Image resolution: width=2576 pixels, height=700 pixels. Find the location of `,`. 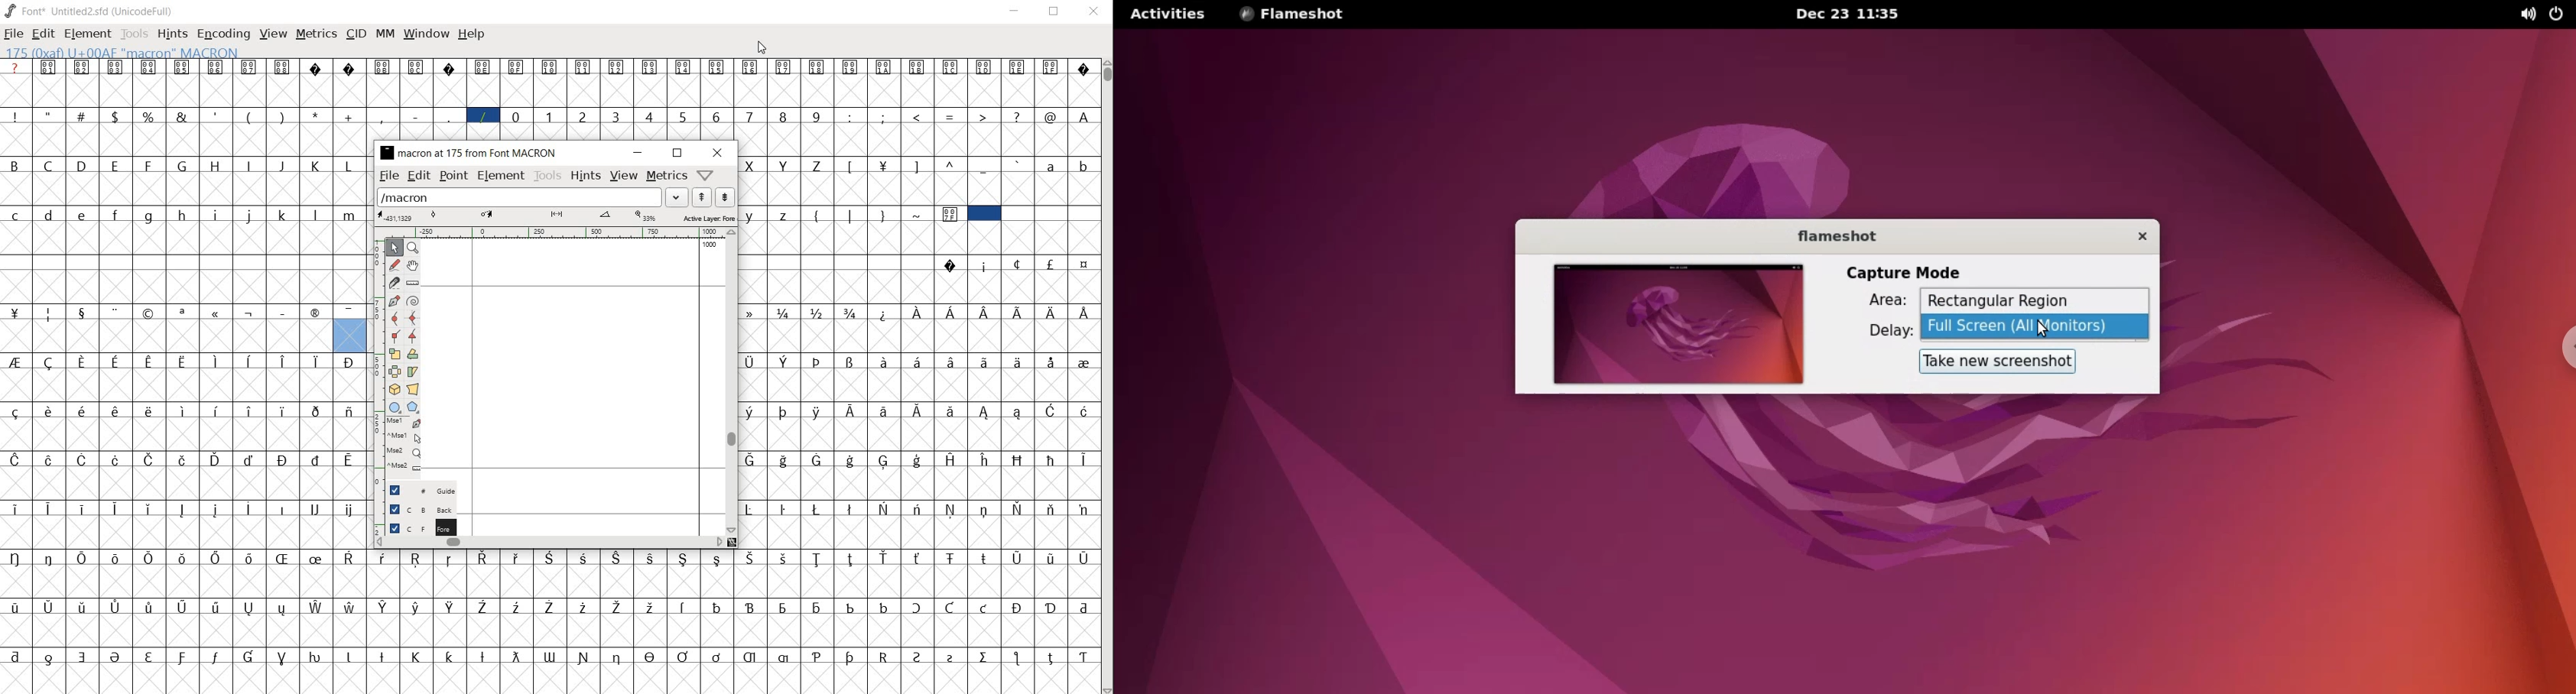

, is located at coordinates (383, 118).